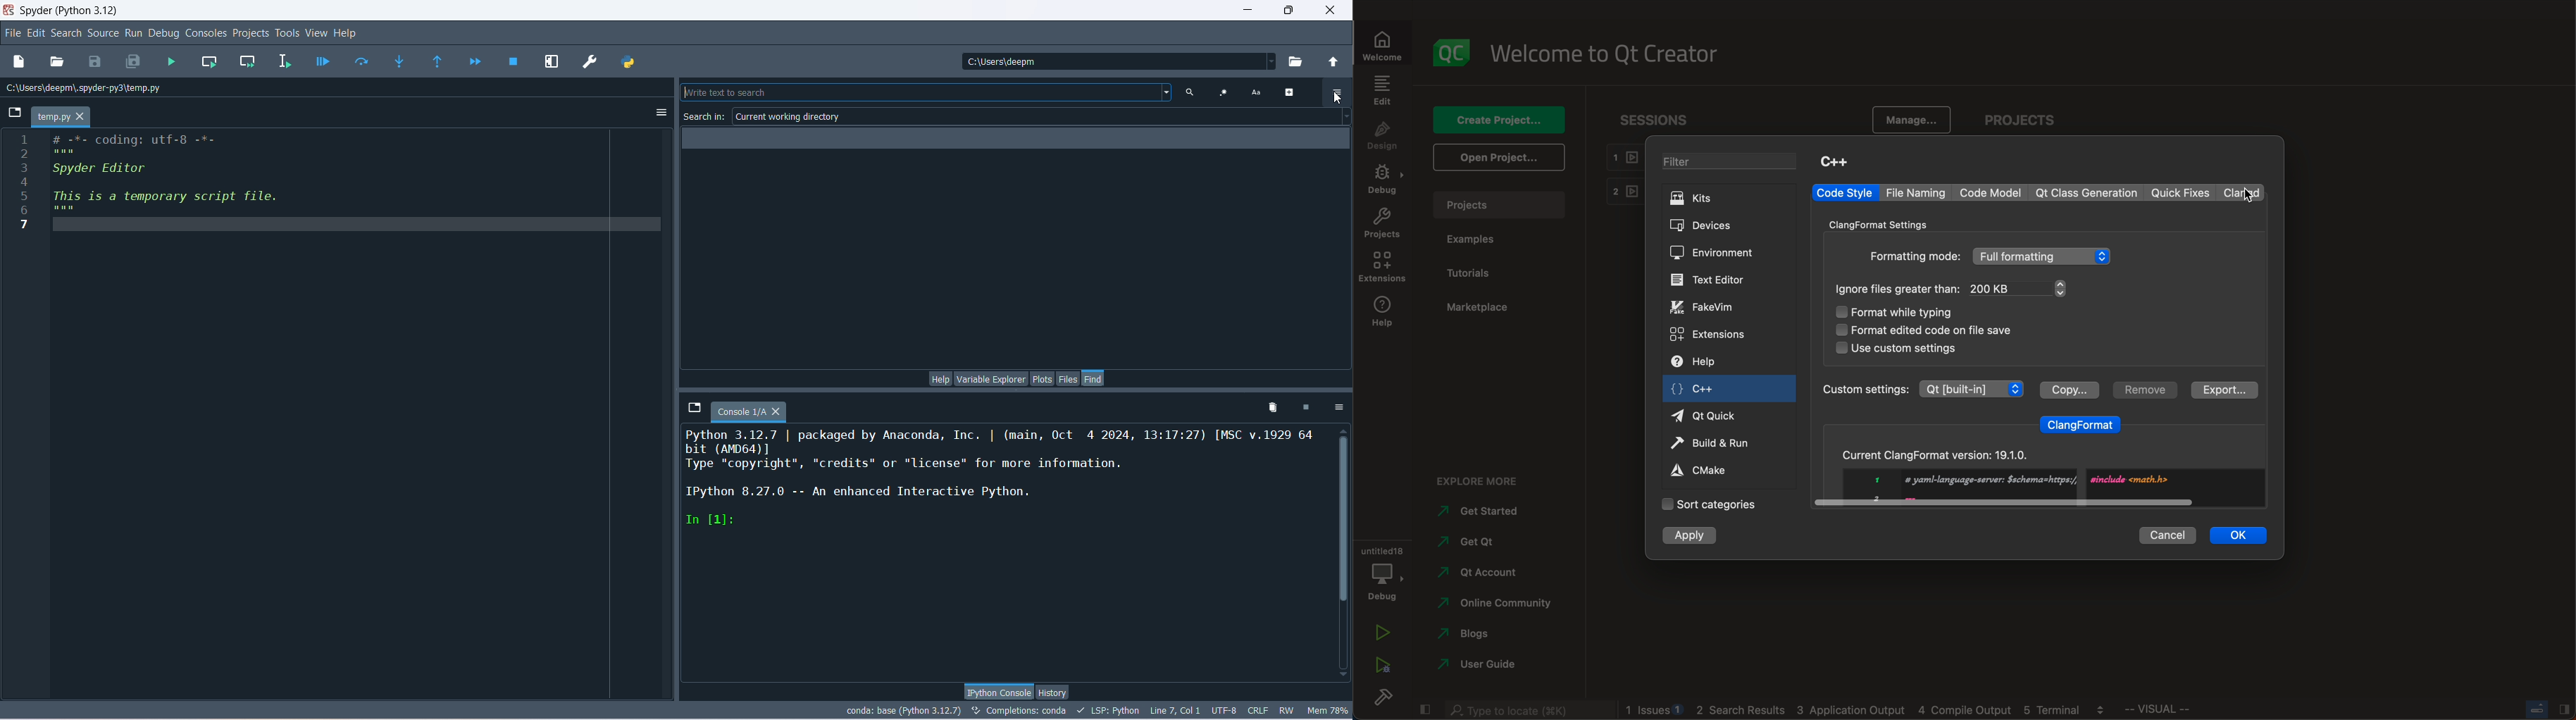 The image size is (2576, 728). Describe the element at coordinates (2550, 711) in the screenshot. I see `close slidebar` at that location.